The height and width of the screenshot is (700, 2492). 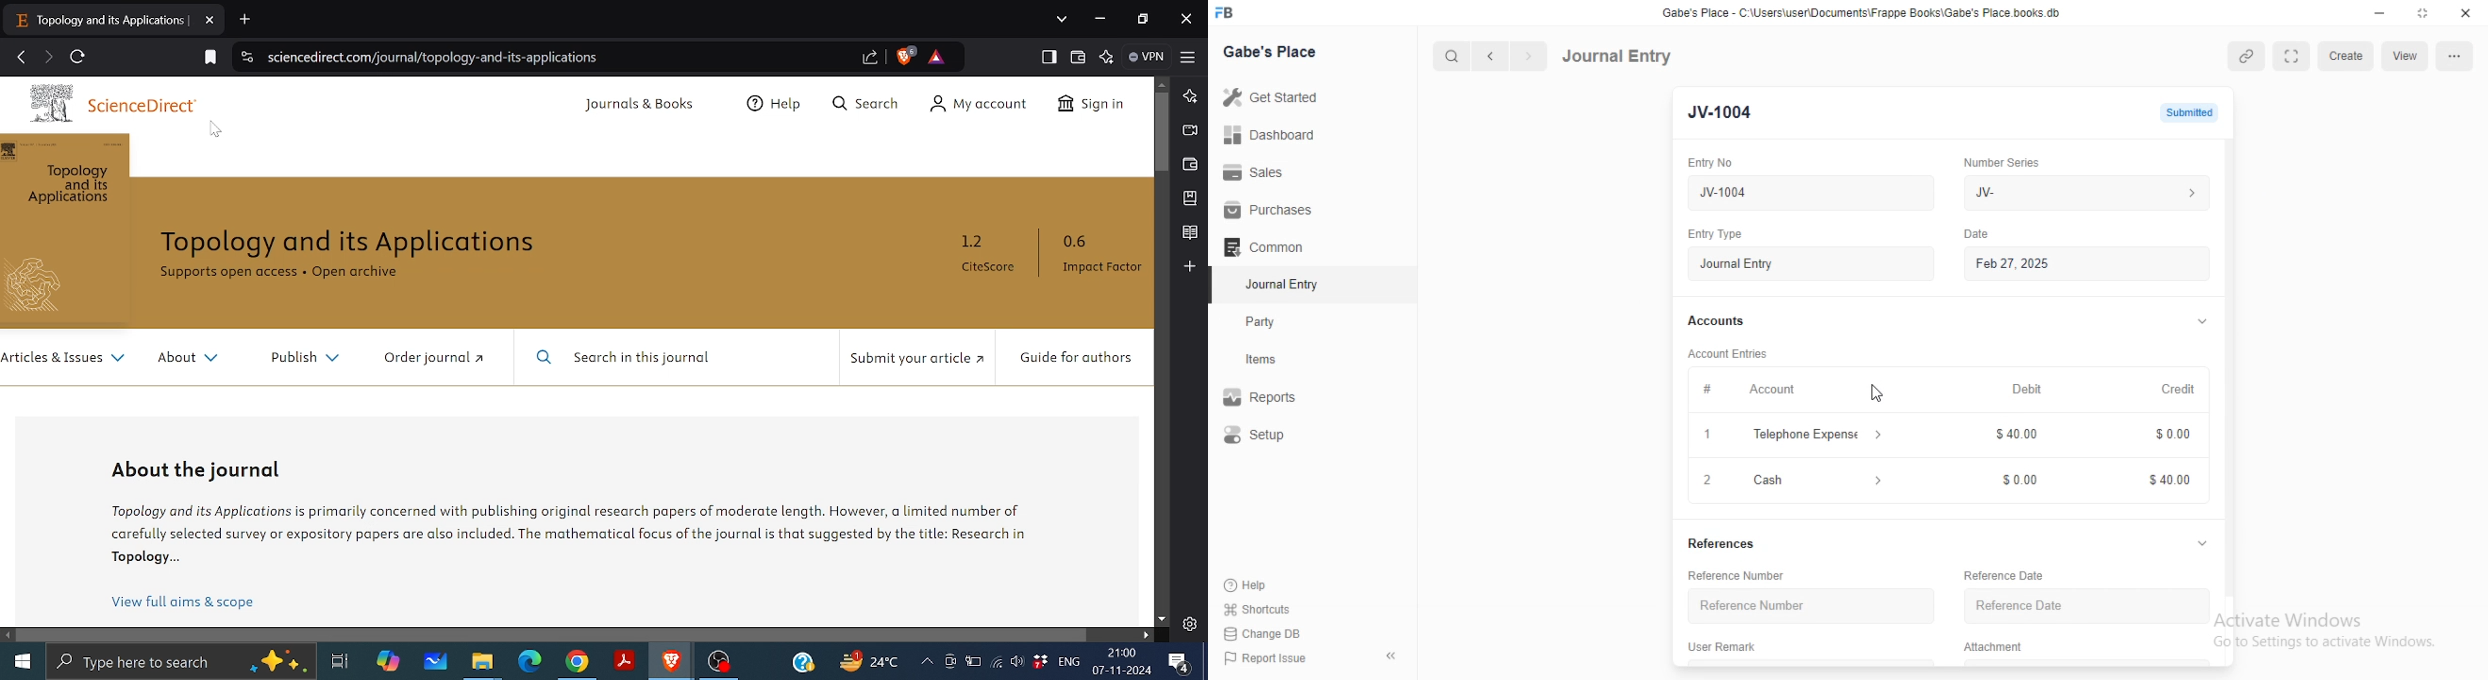 What do you see at coordinates (1078, 57) in the screenshot?
I see `Wallet` at bounding box center [1078, 57].